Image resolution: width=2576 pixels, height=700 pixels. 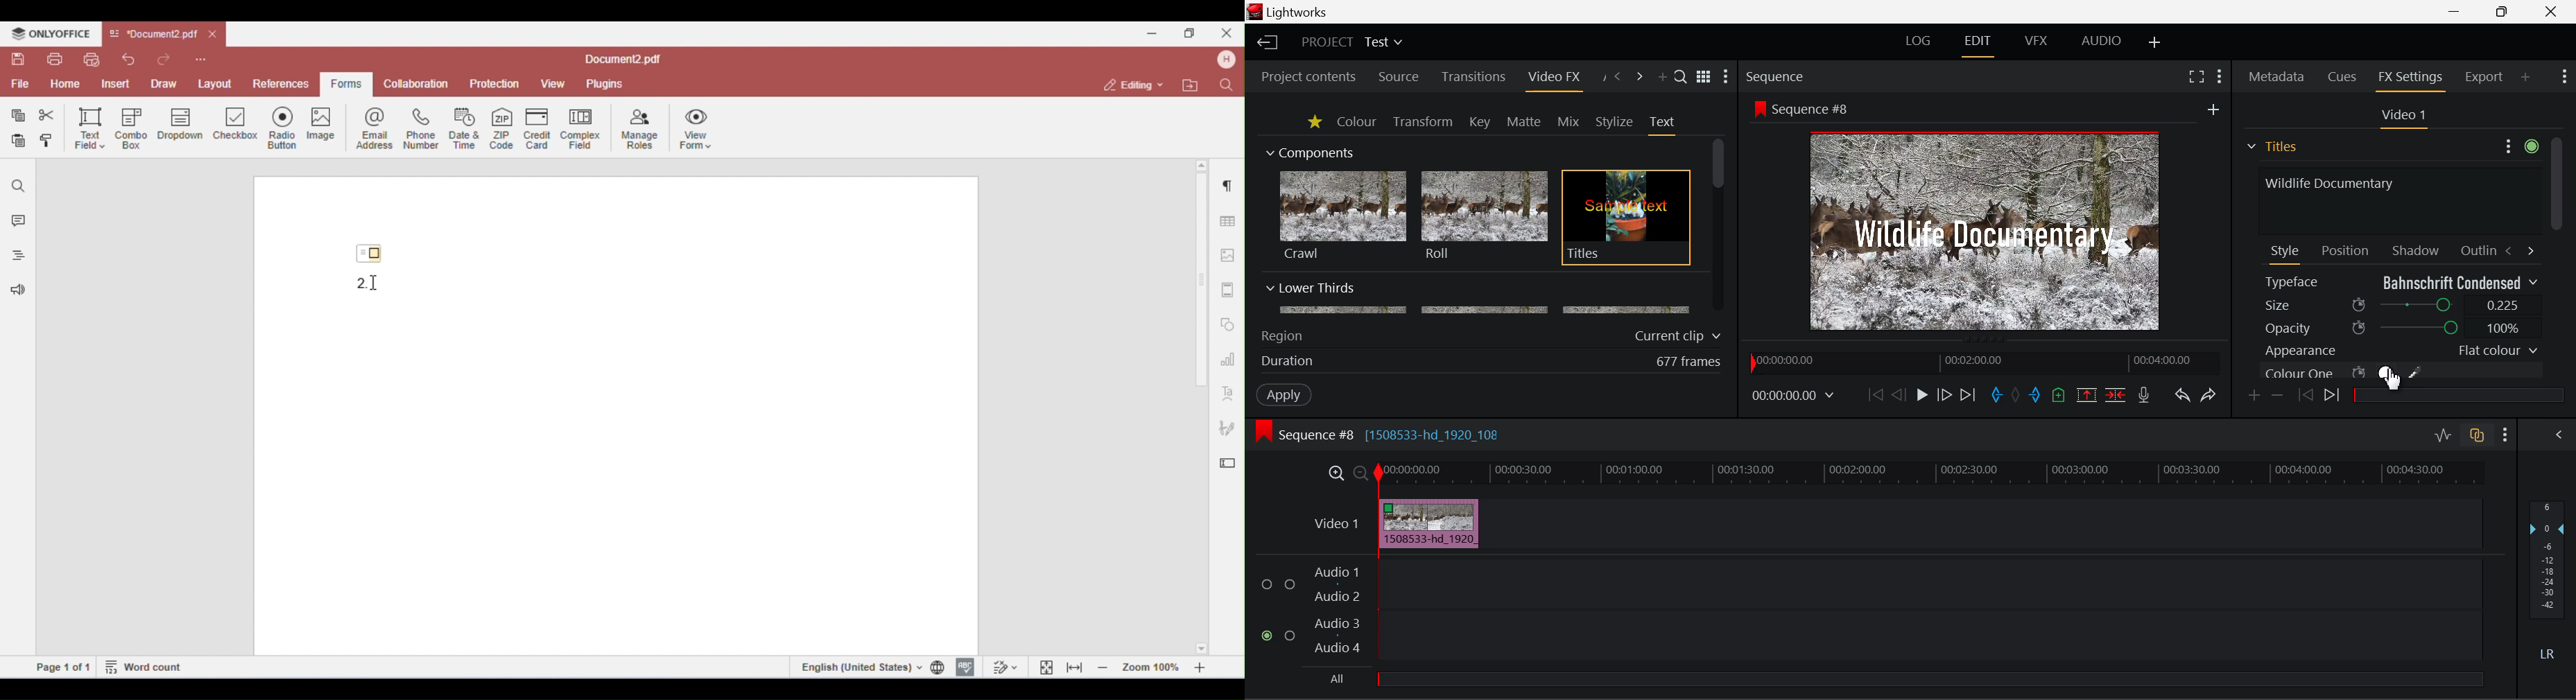 What do you see at coordinates (1523, 121) in the screenshot?
I see `Matte` at bounding box center [1523, 121].